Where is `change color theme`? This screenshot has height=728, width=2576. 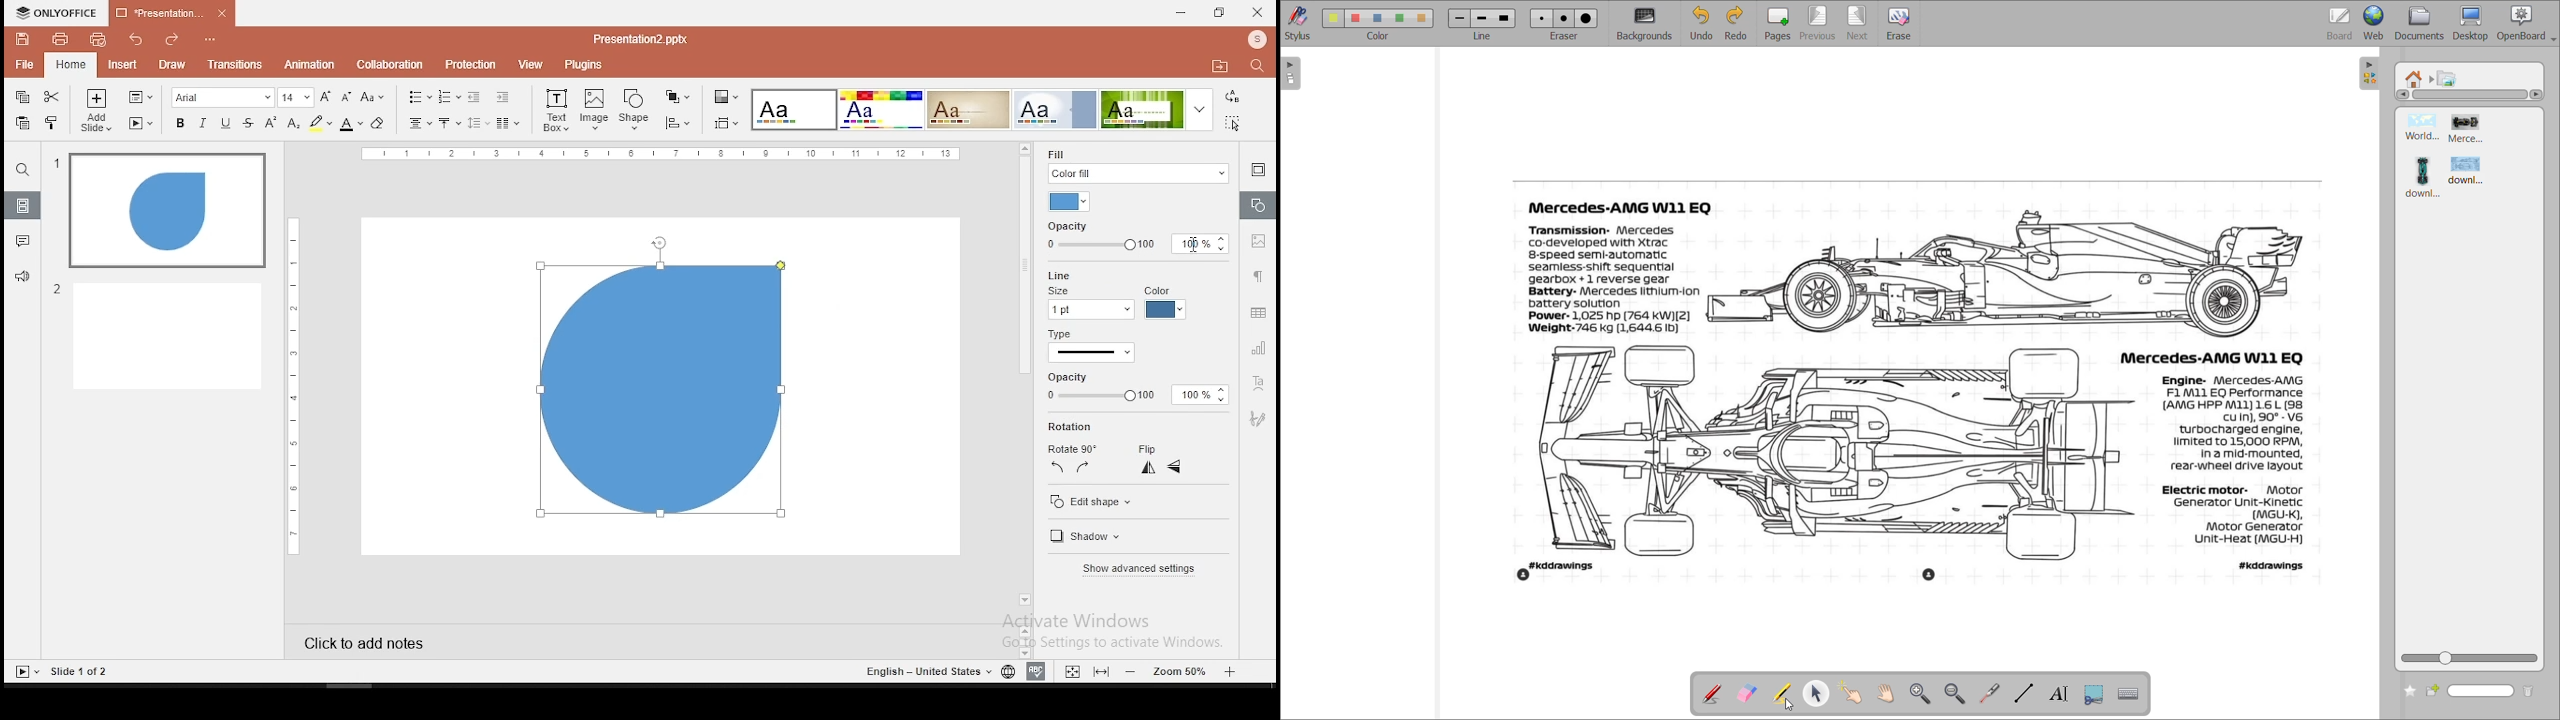 change color theme is located at coordinates (725, 98).